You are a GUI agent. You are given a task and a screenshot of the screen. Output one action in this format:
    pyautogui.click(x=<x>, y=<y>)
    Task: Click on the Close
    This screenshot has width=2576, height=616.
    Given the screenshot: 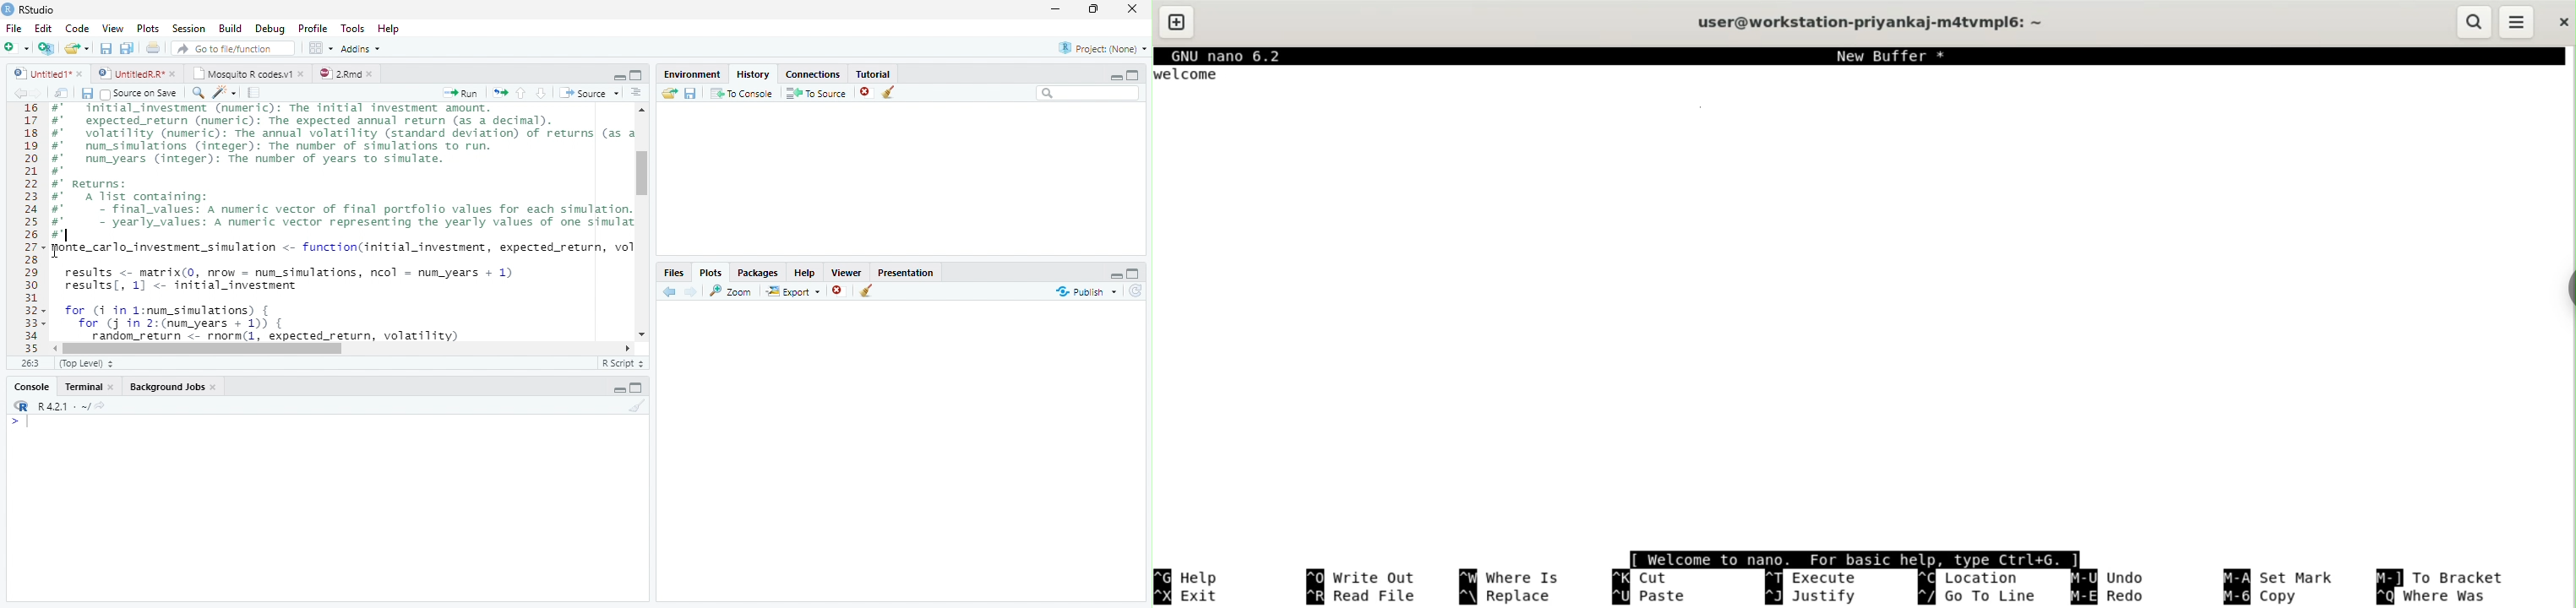 What is the action you would take?
    pyautogui.click(x=1134, y=10)
    